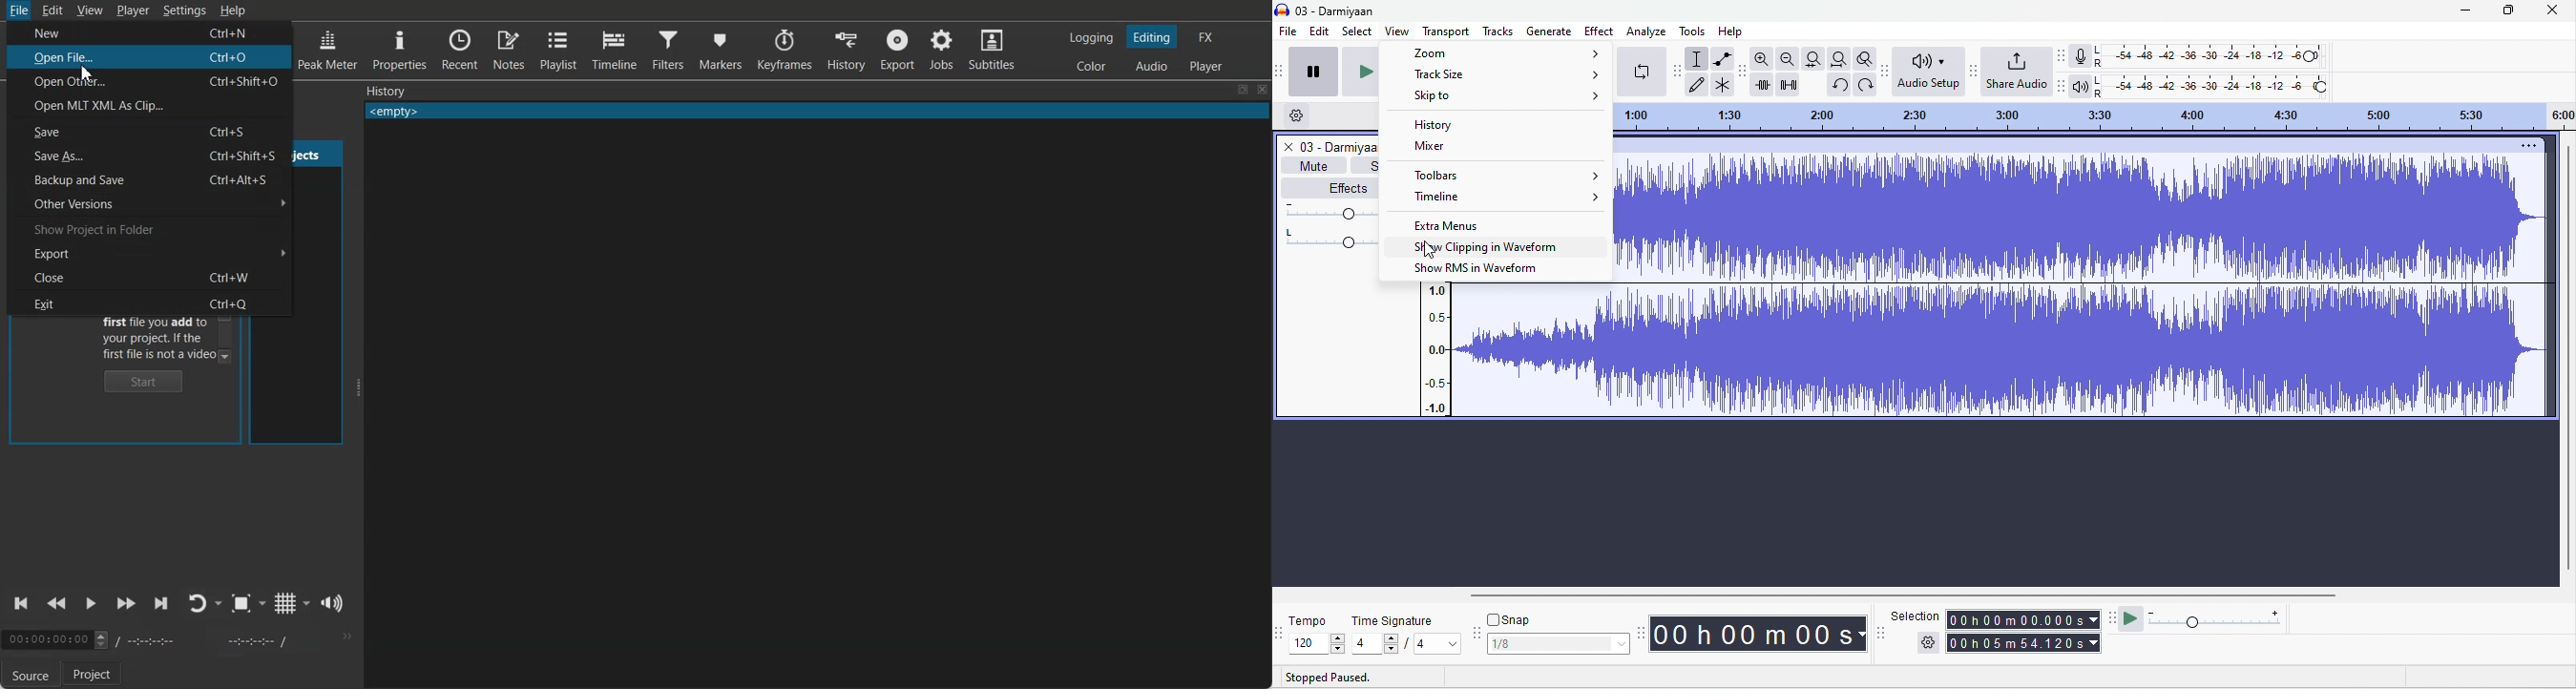 This screenshot has height=700, width=2576. I want to click on extra menus, so click(1454, 225).